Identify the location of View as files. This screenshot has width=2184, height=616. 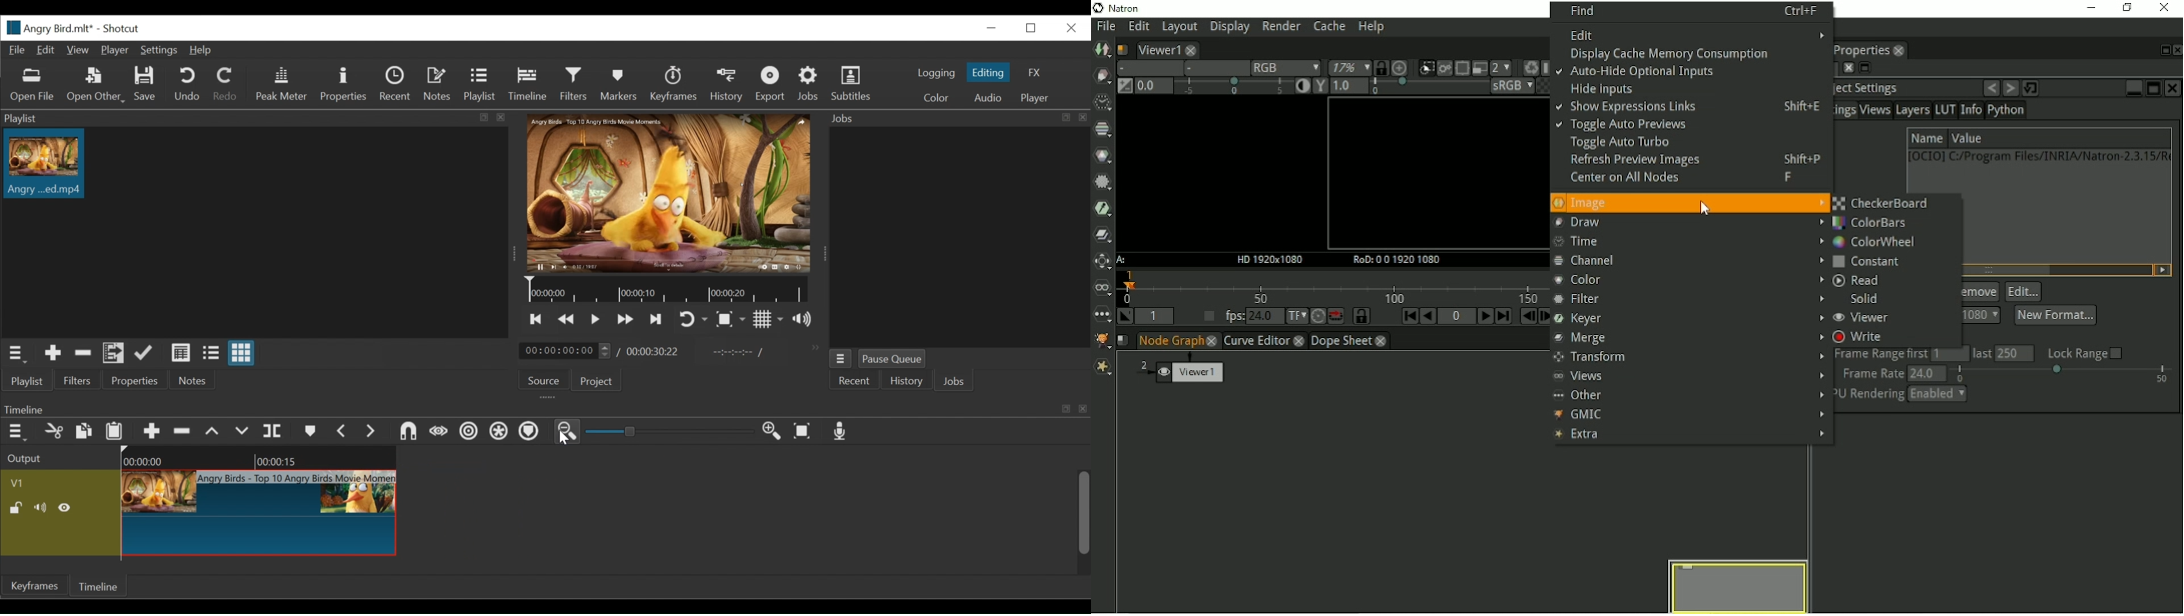
(210, 352).